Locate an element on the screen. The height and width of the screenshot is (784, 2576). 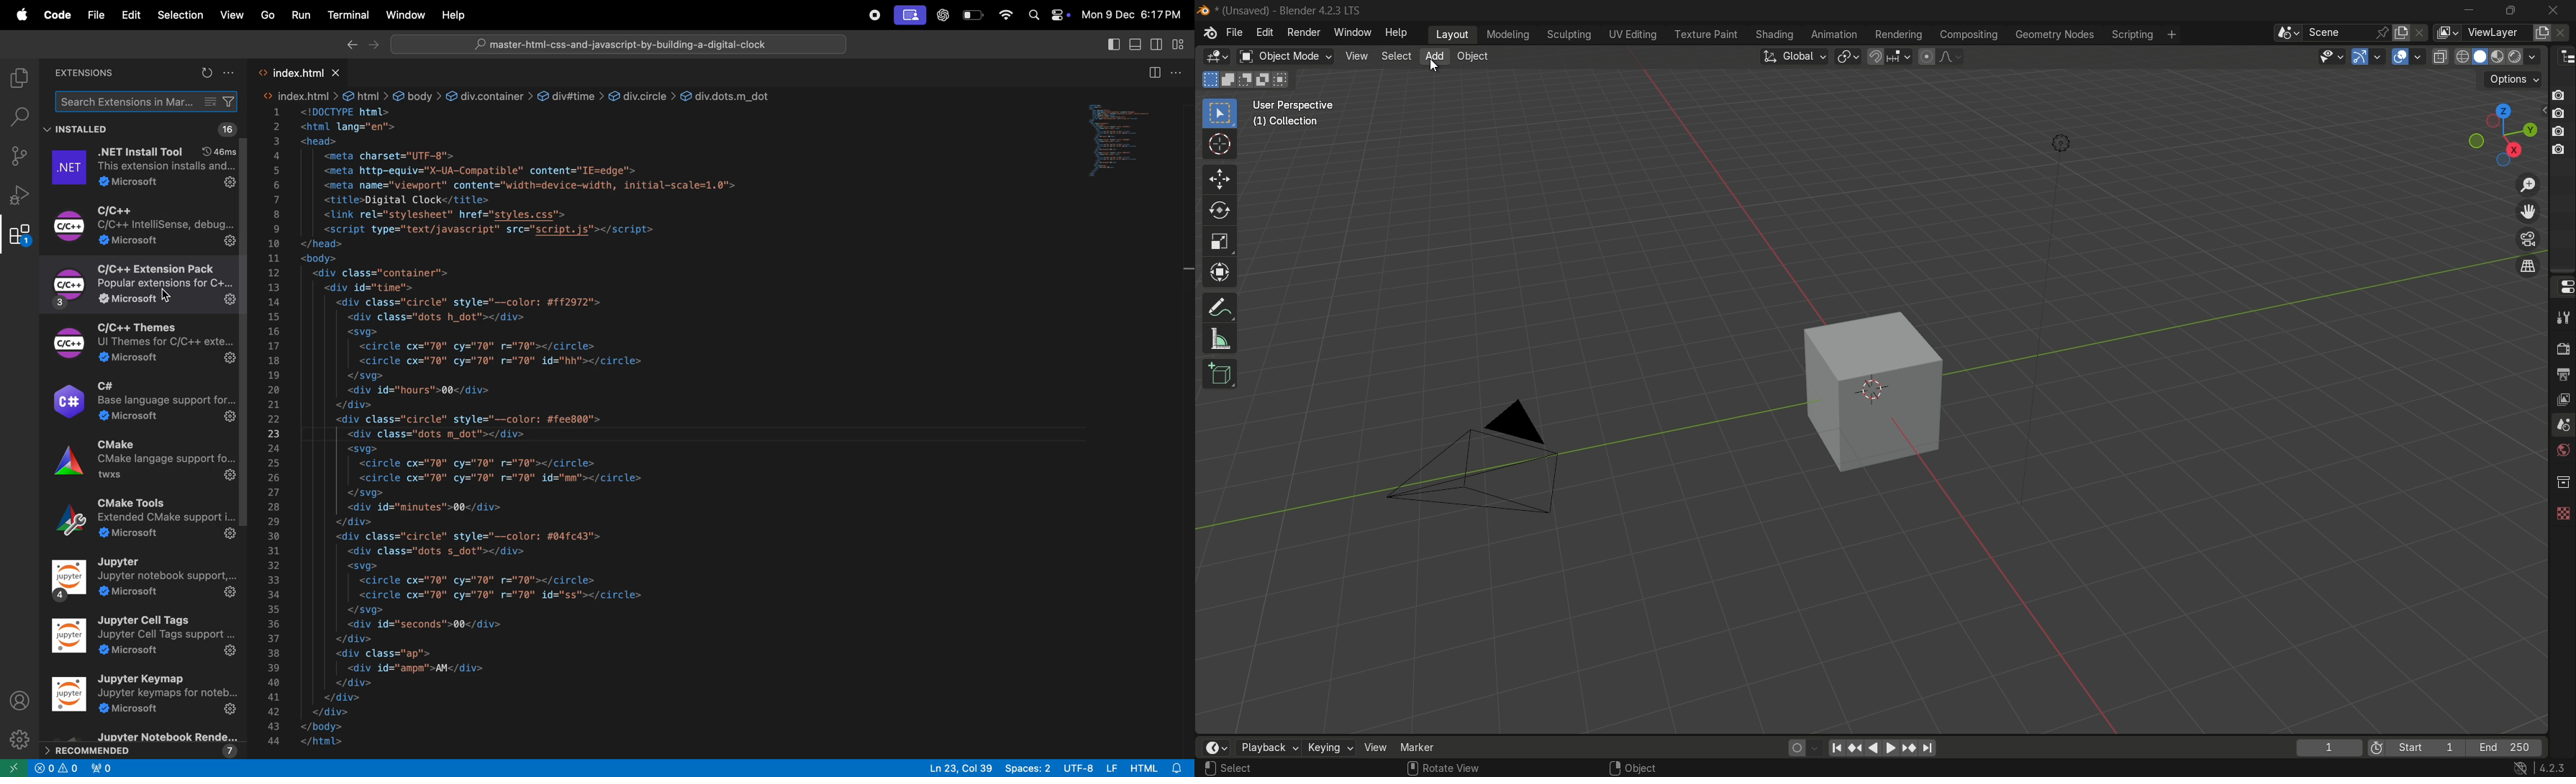
View is located at coordinates (233, 15).